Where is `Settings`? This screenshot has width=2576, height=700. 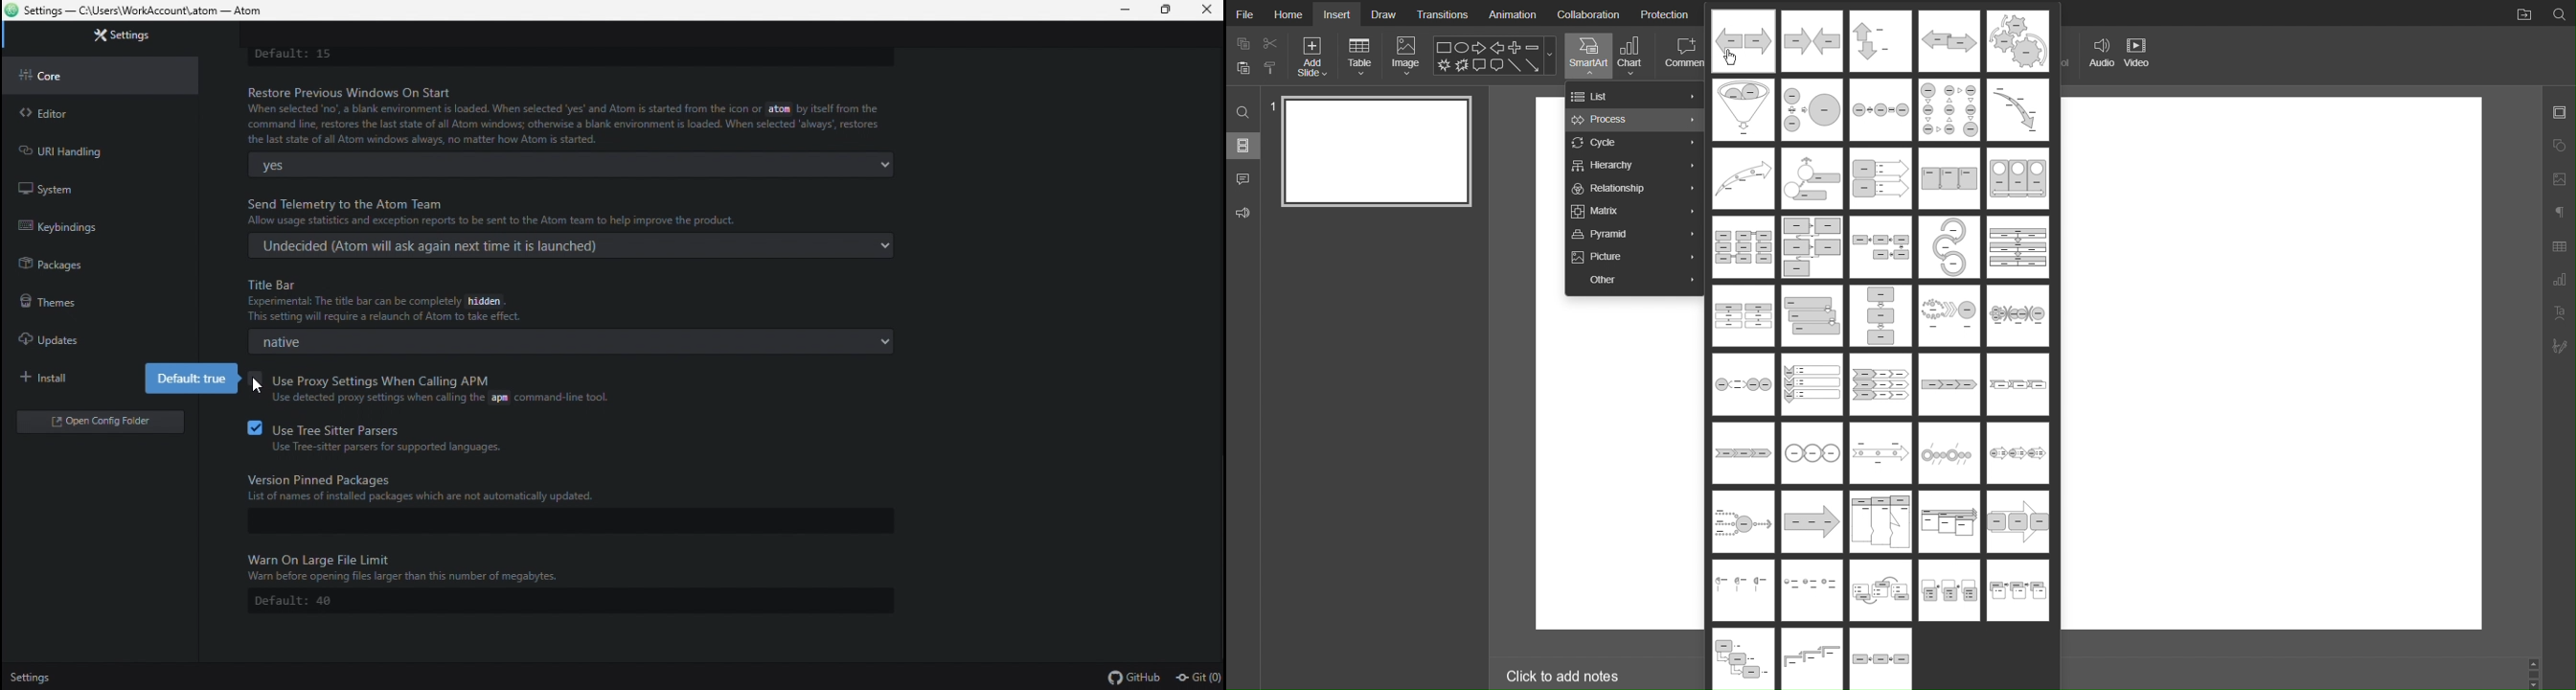
Settings is located at coordinates (112, 36).